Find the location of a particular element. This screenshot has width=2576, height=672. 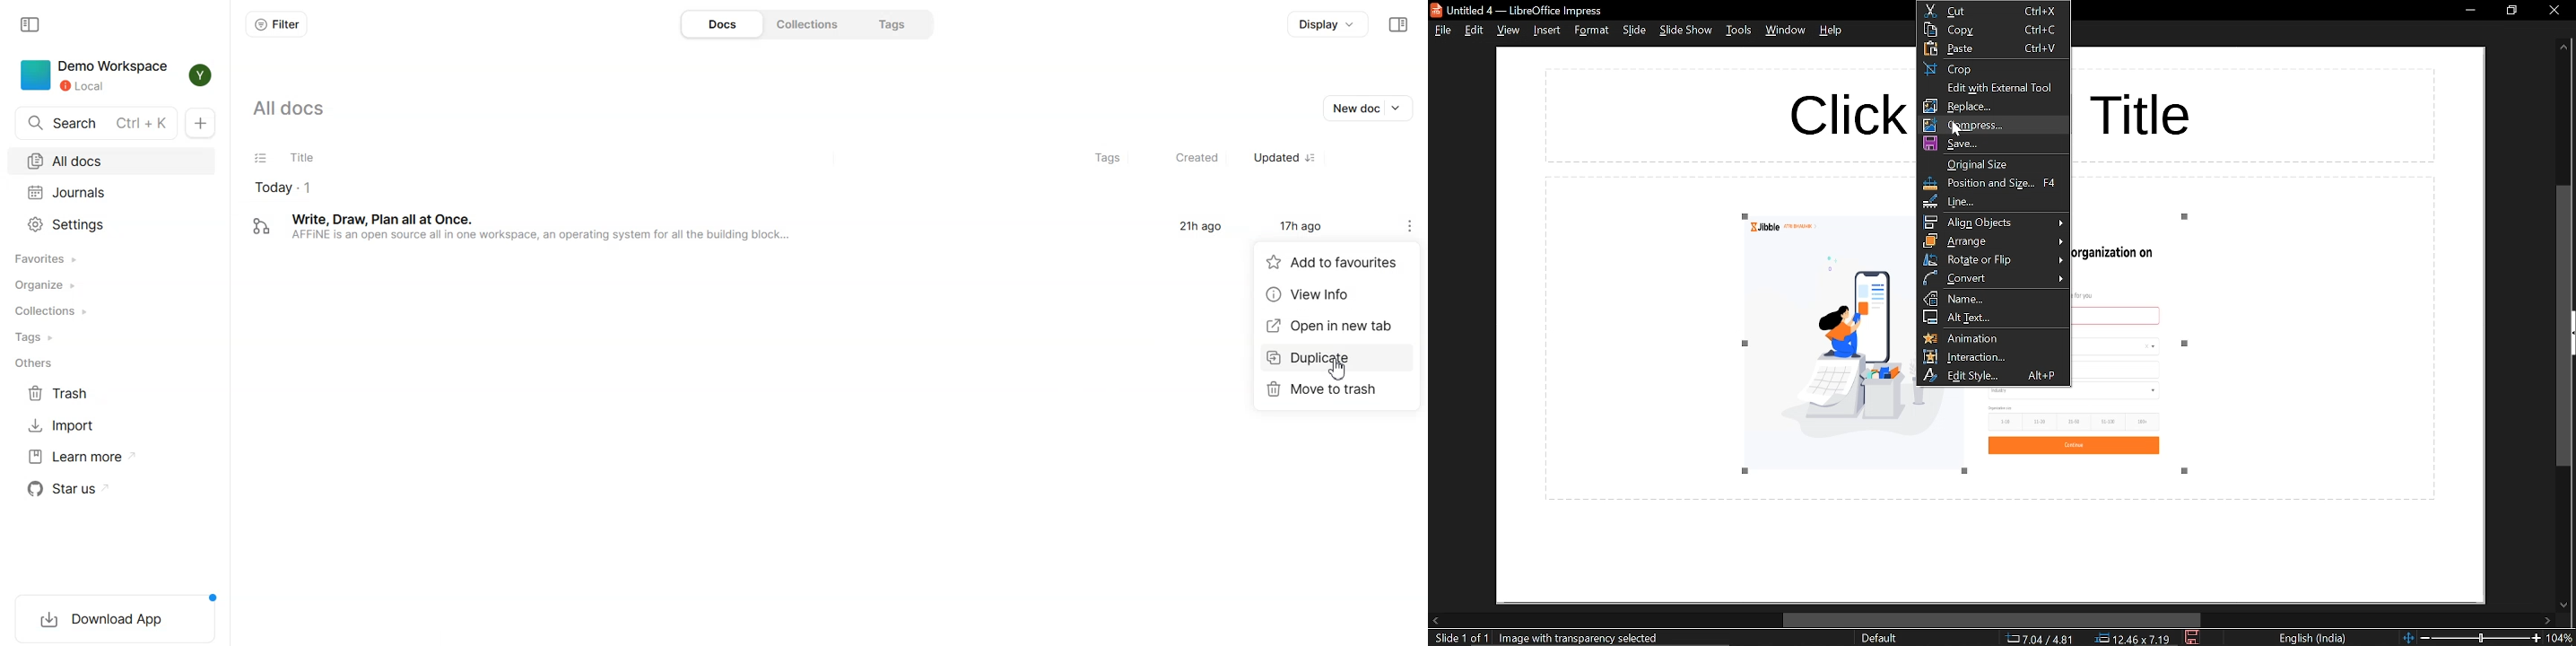

interaction is located at coordinates (1993, 358).